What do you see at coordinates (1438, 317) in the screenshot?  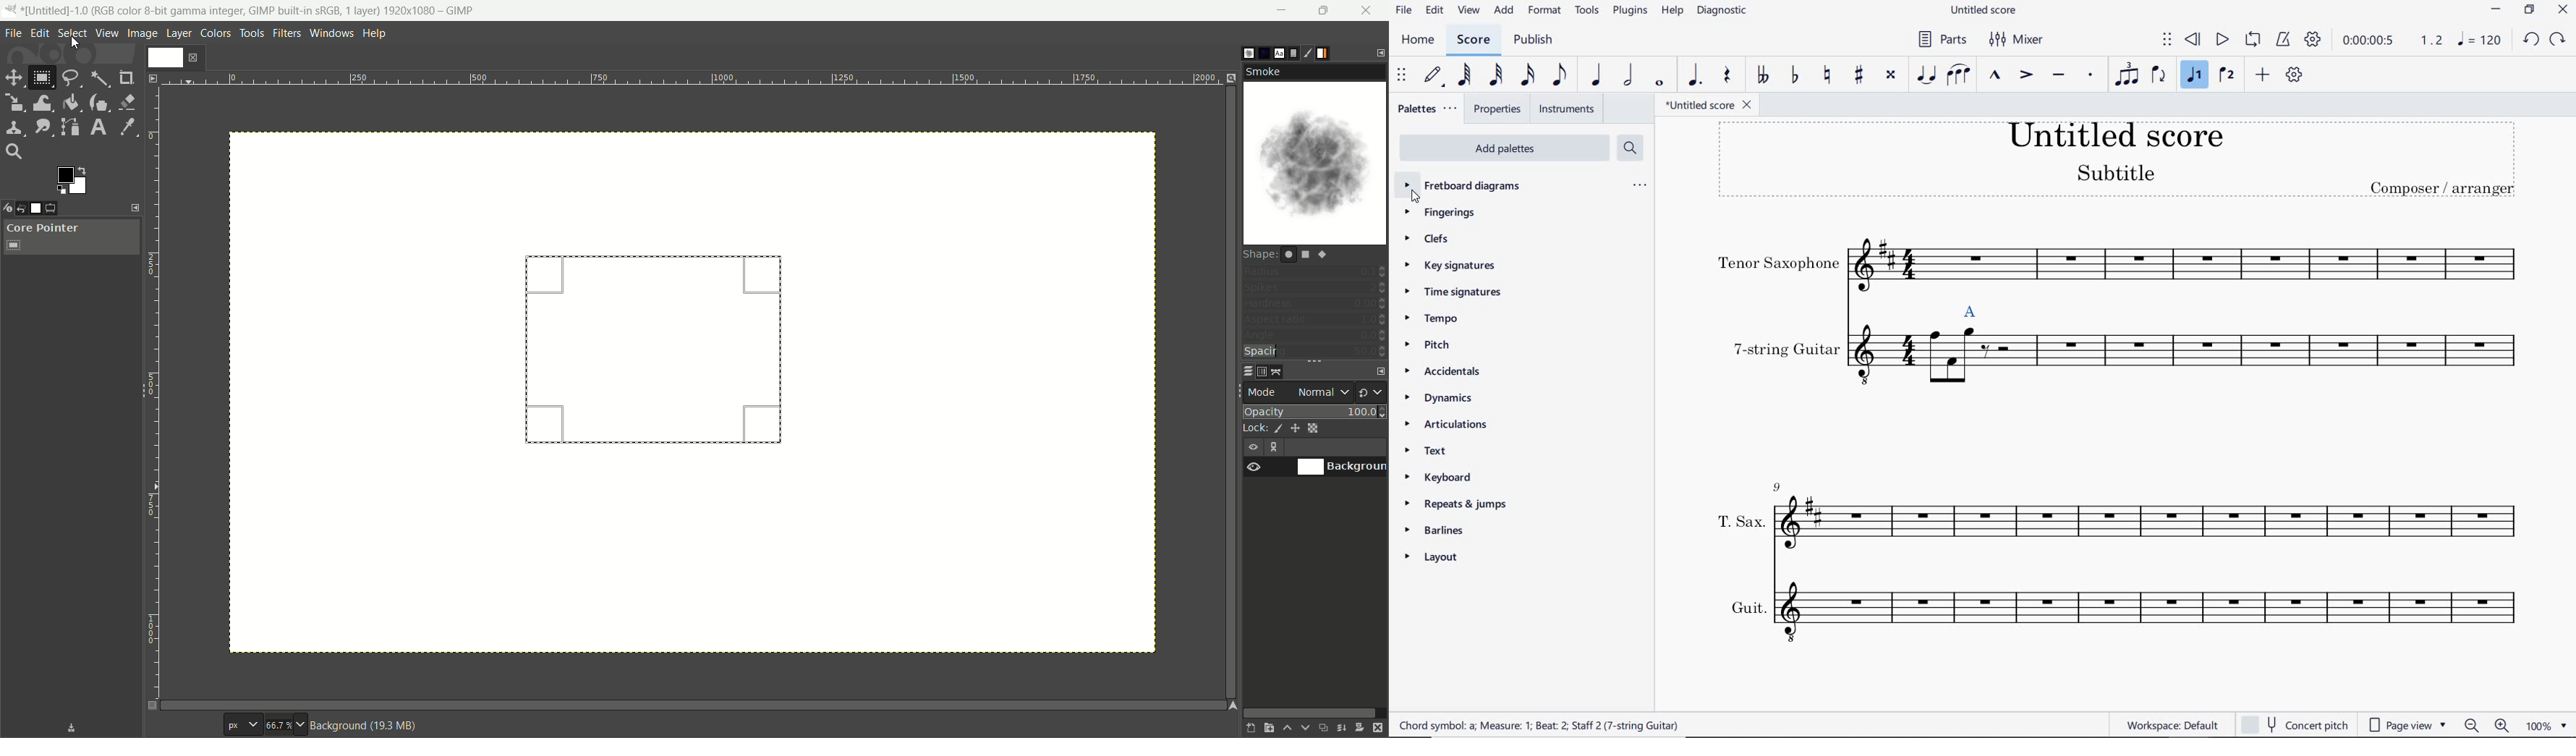 I see `TEMPO` at bounding box center [1438, 317].